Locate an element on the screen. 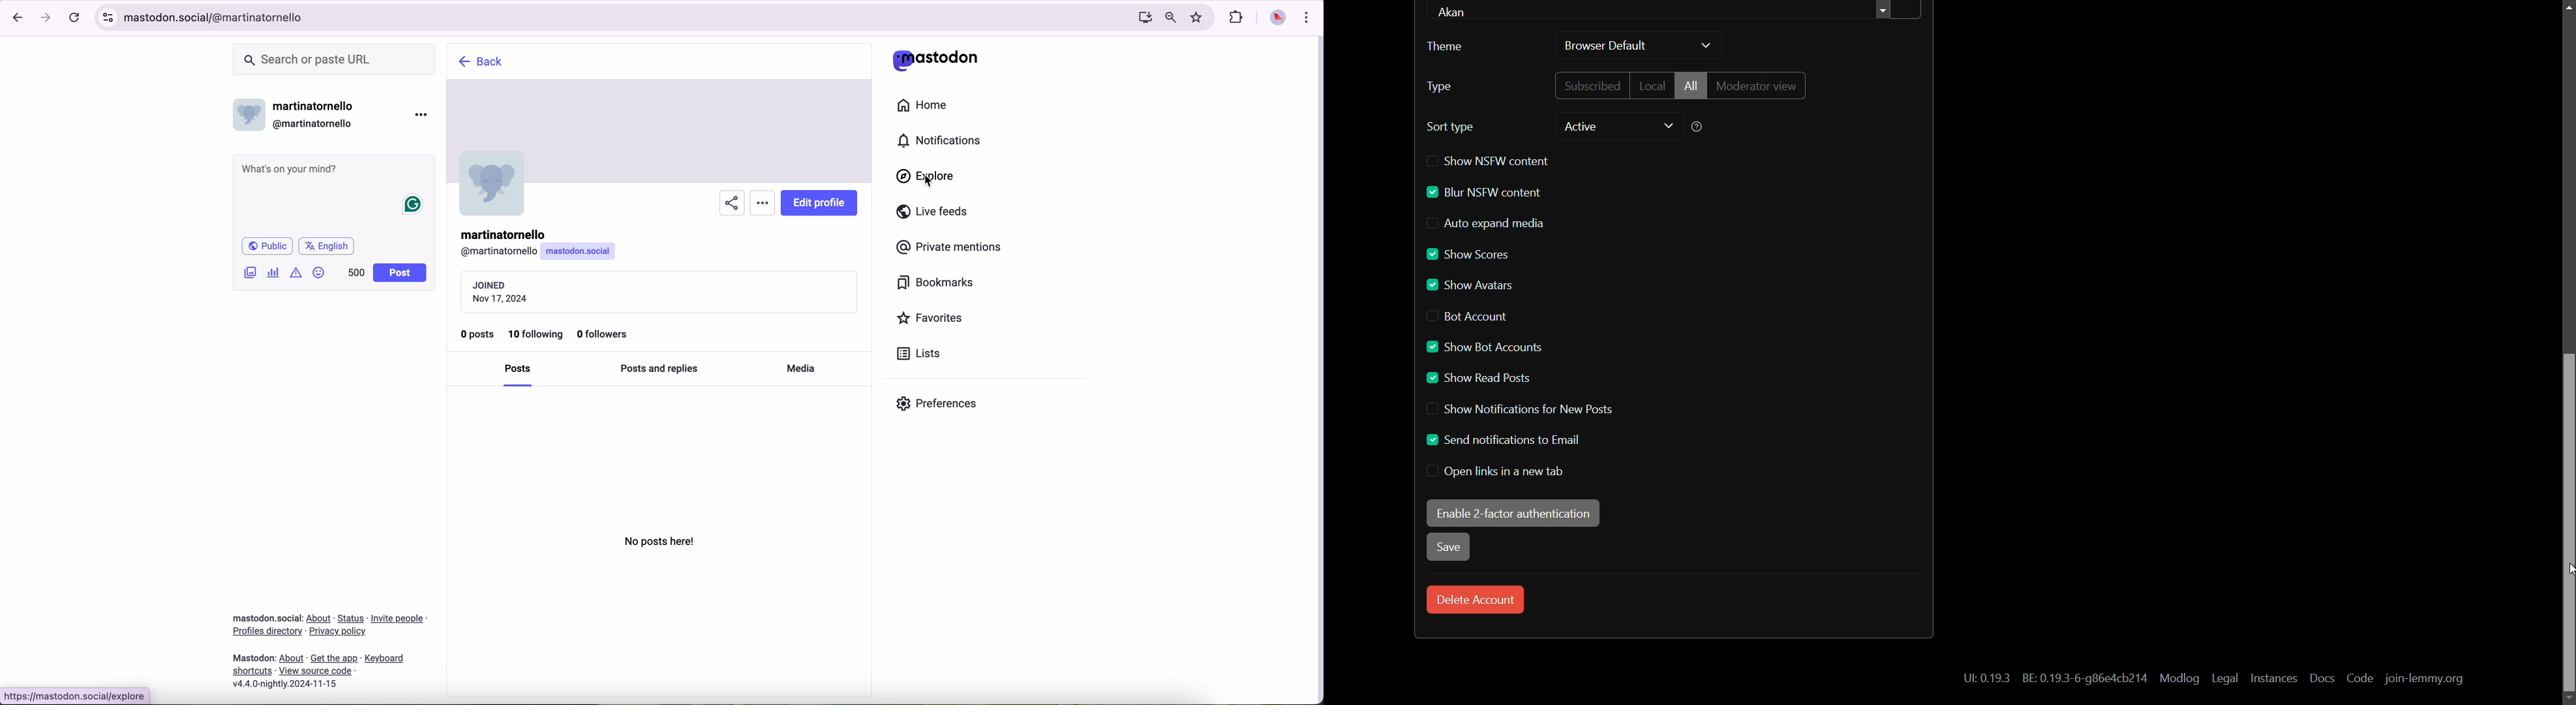  no post here is located at coordinates (656, 542).